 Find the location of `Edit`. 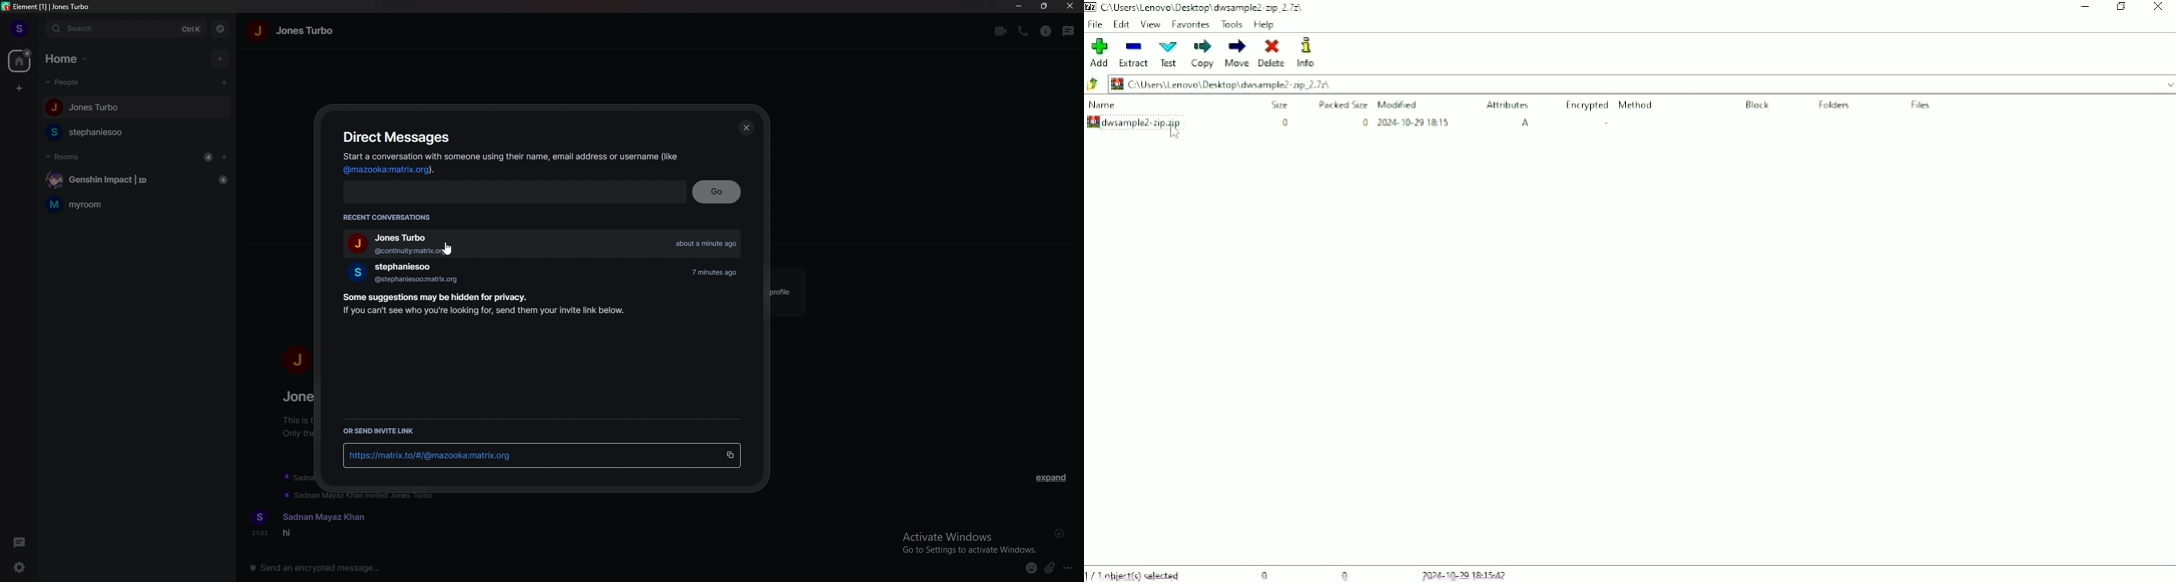

Edit is located at coordinates (1121, 24).